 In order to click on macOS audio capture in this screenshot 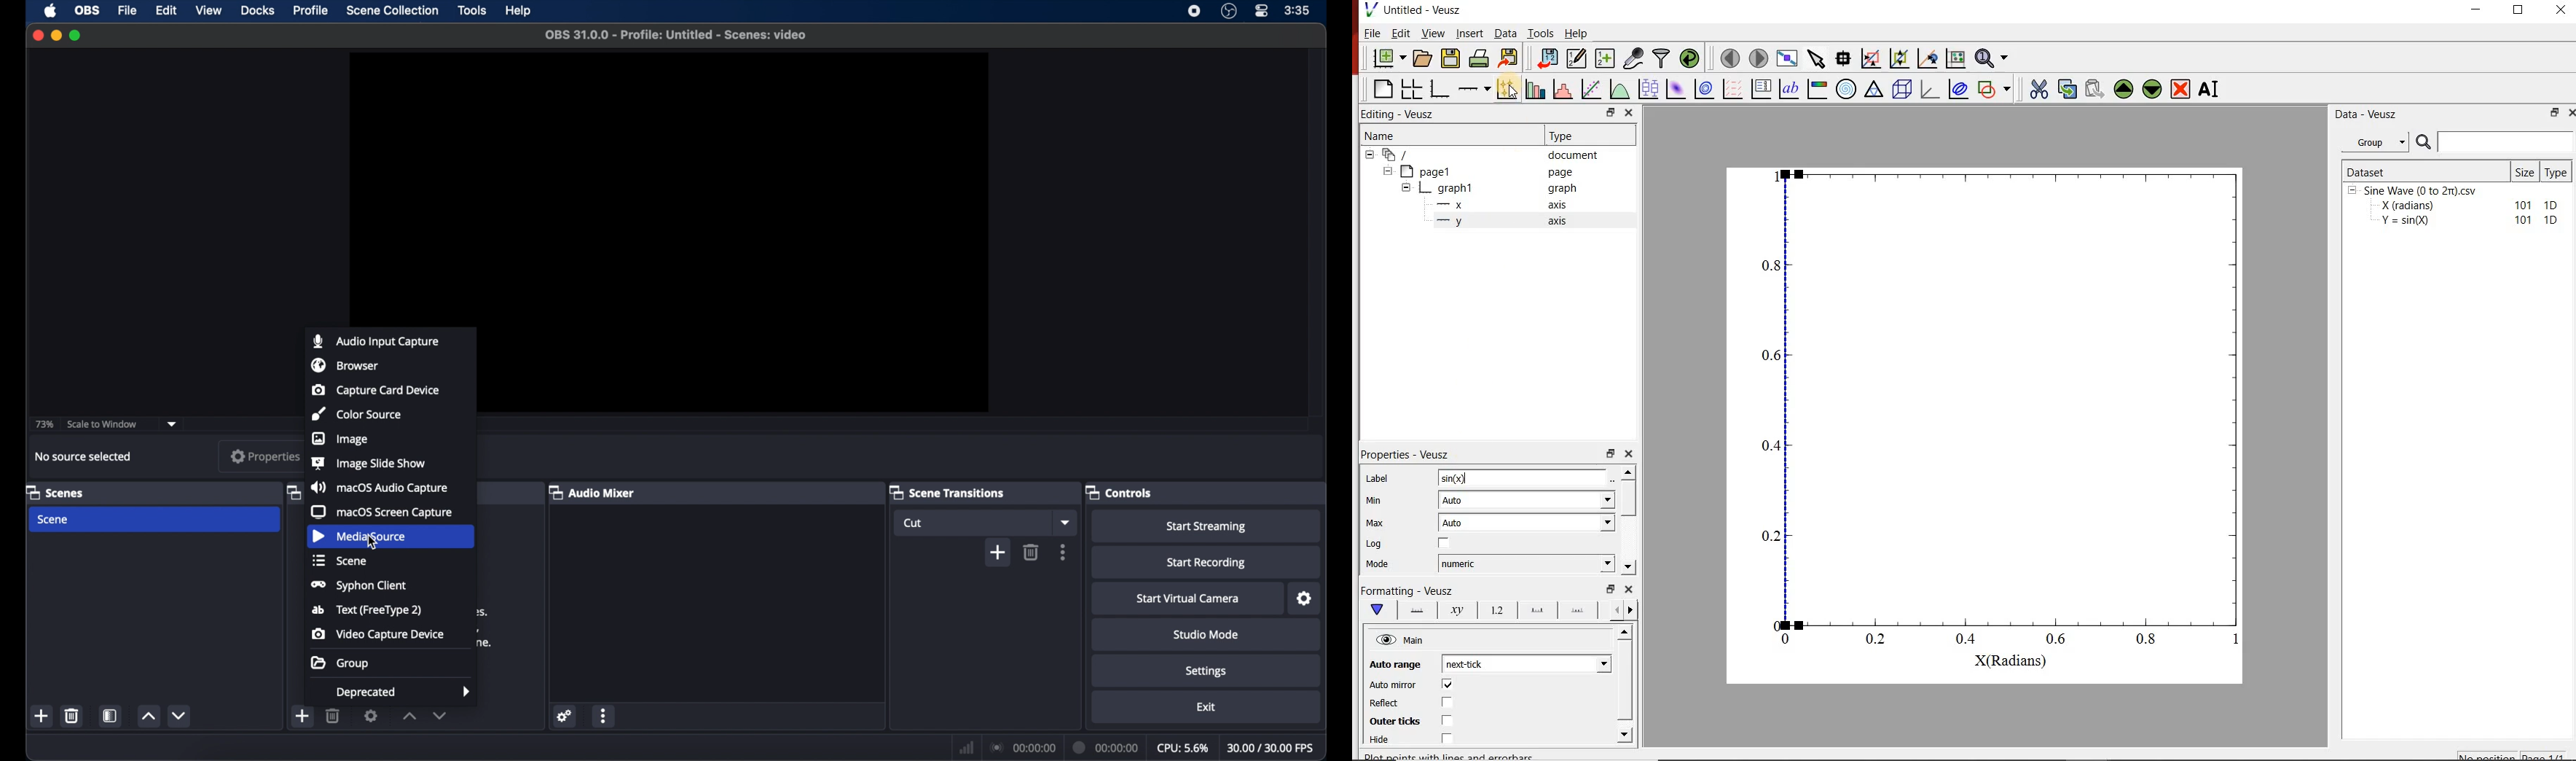, I will do `click(380, 488)`.